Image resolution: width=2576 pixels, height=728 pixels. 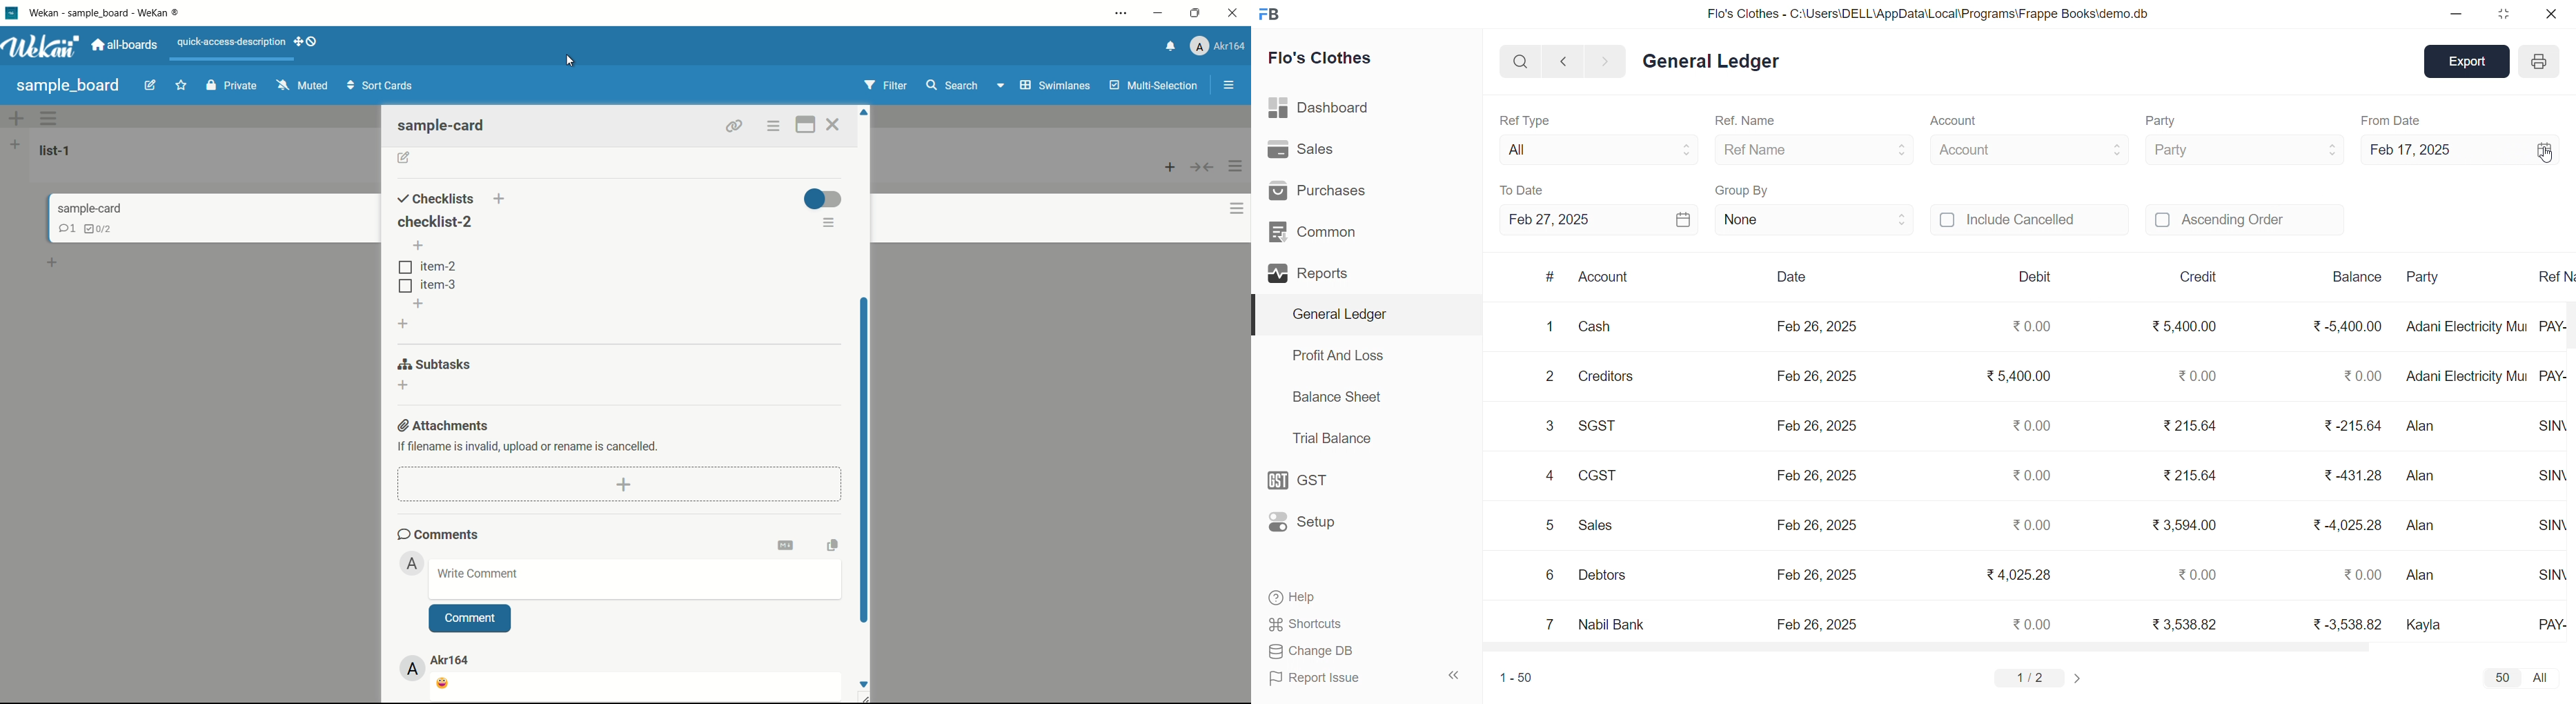 What do you see at coordinates (452, 660) in the screenshot?
I see `username` at bounding box center [452, 660].